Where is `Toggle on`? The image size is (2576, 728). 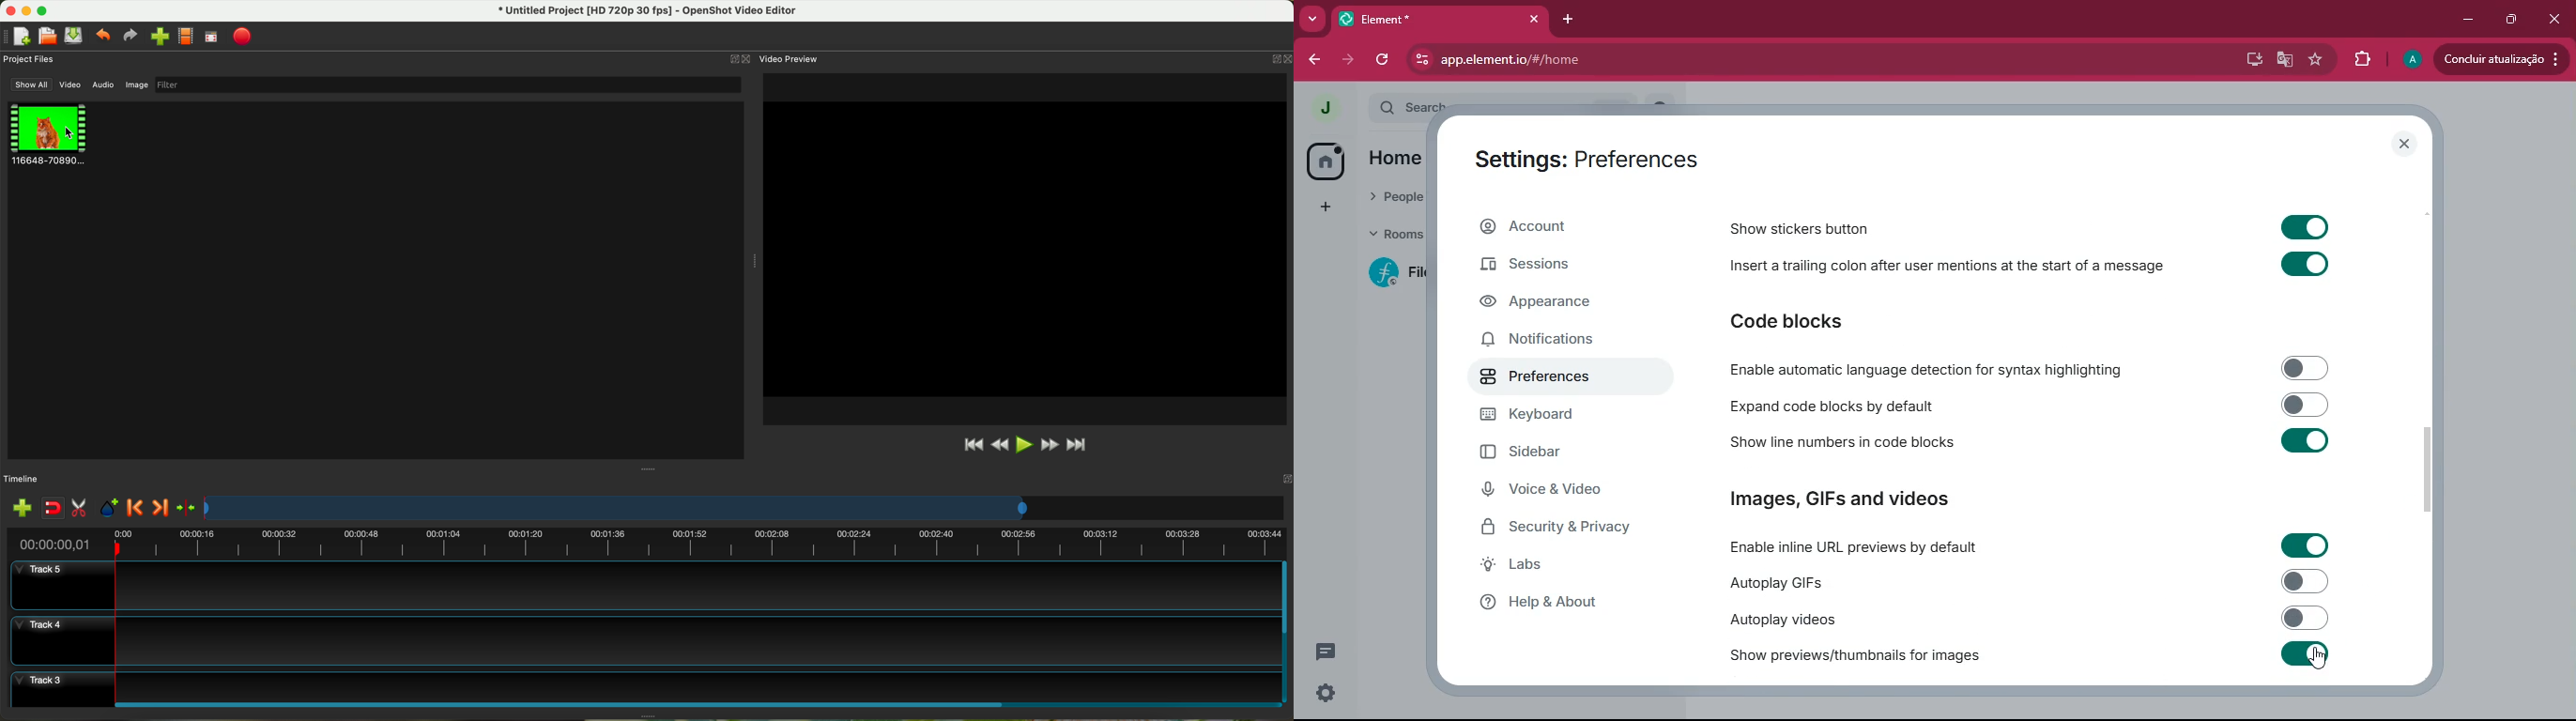
Toggle on is located at coordinates (2302, 655).